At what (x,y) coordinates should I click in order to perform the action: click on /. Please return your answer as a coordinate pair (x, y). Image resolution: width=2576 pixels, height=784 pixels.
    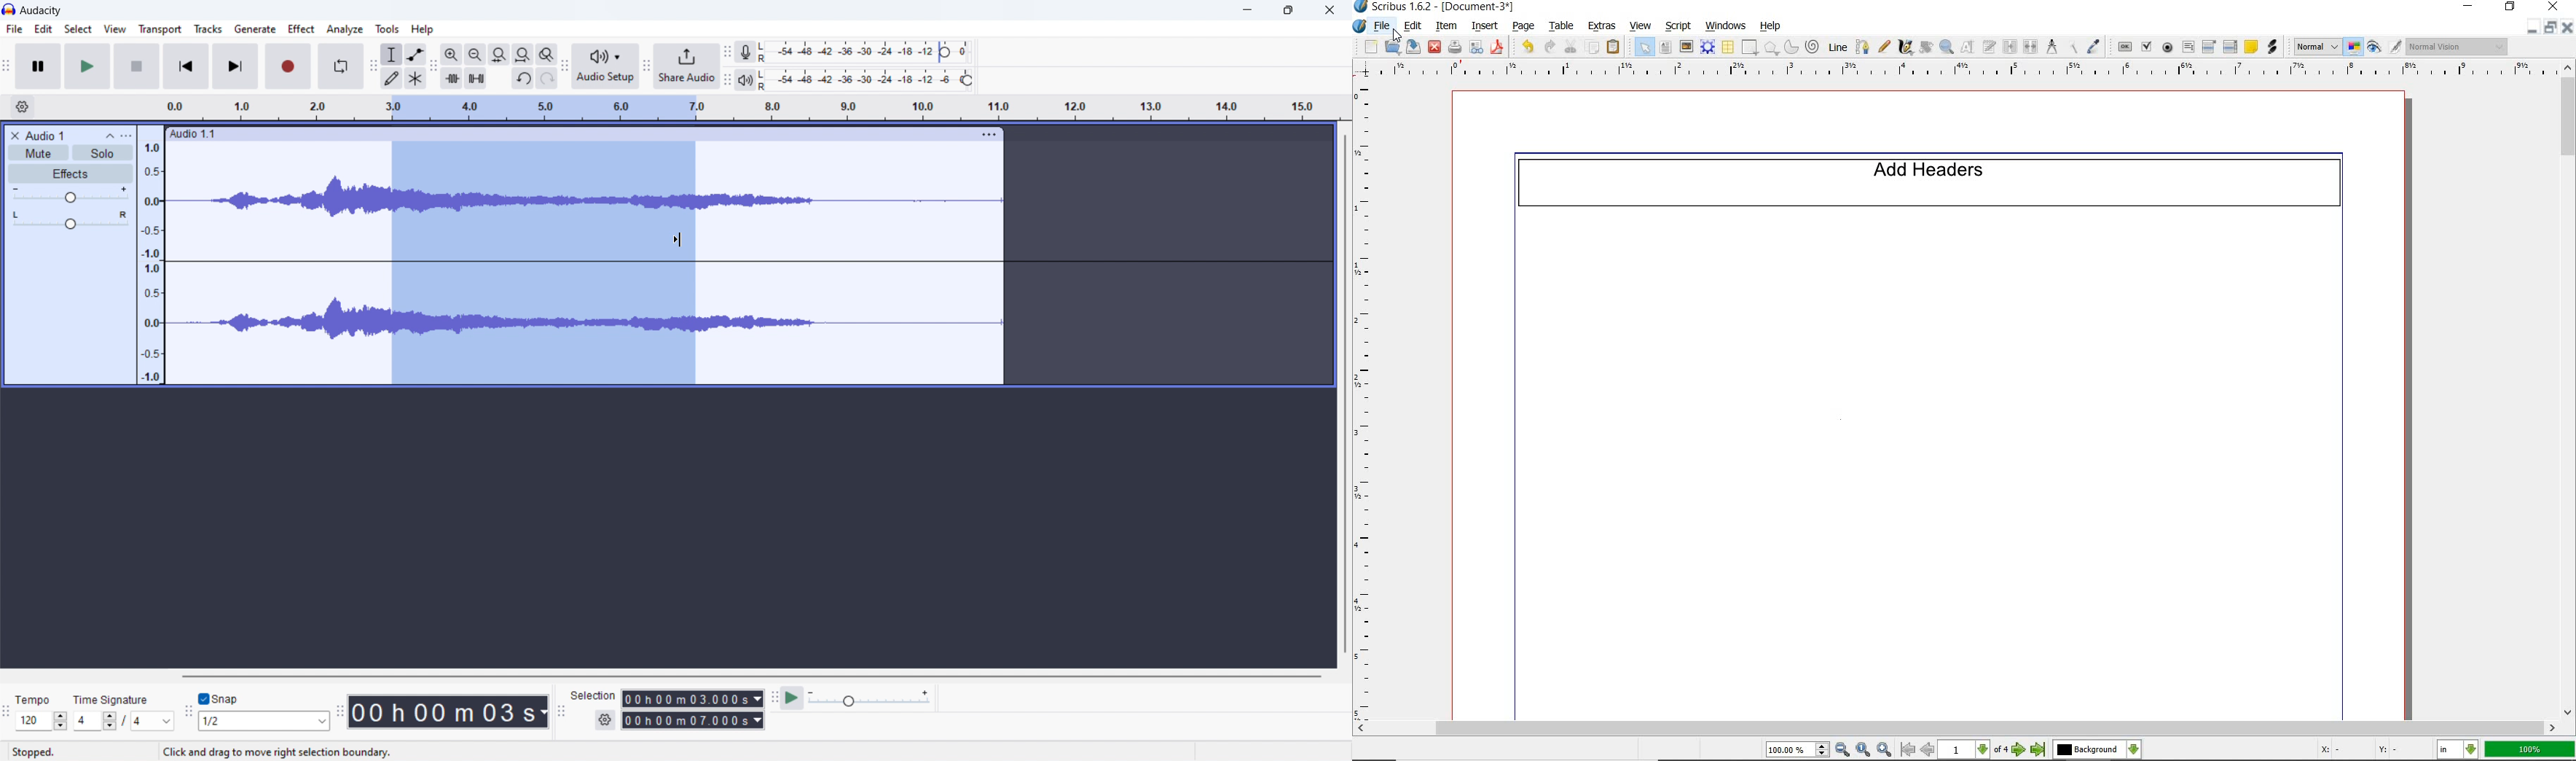
    Looking at the image, I should click on (125, 720).